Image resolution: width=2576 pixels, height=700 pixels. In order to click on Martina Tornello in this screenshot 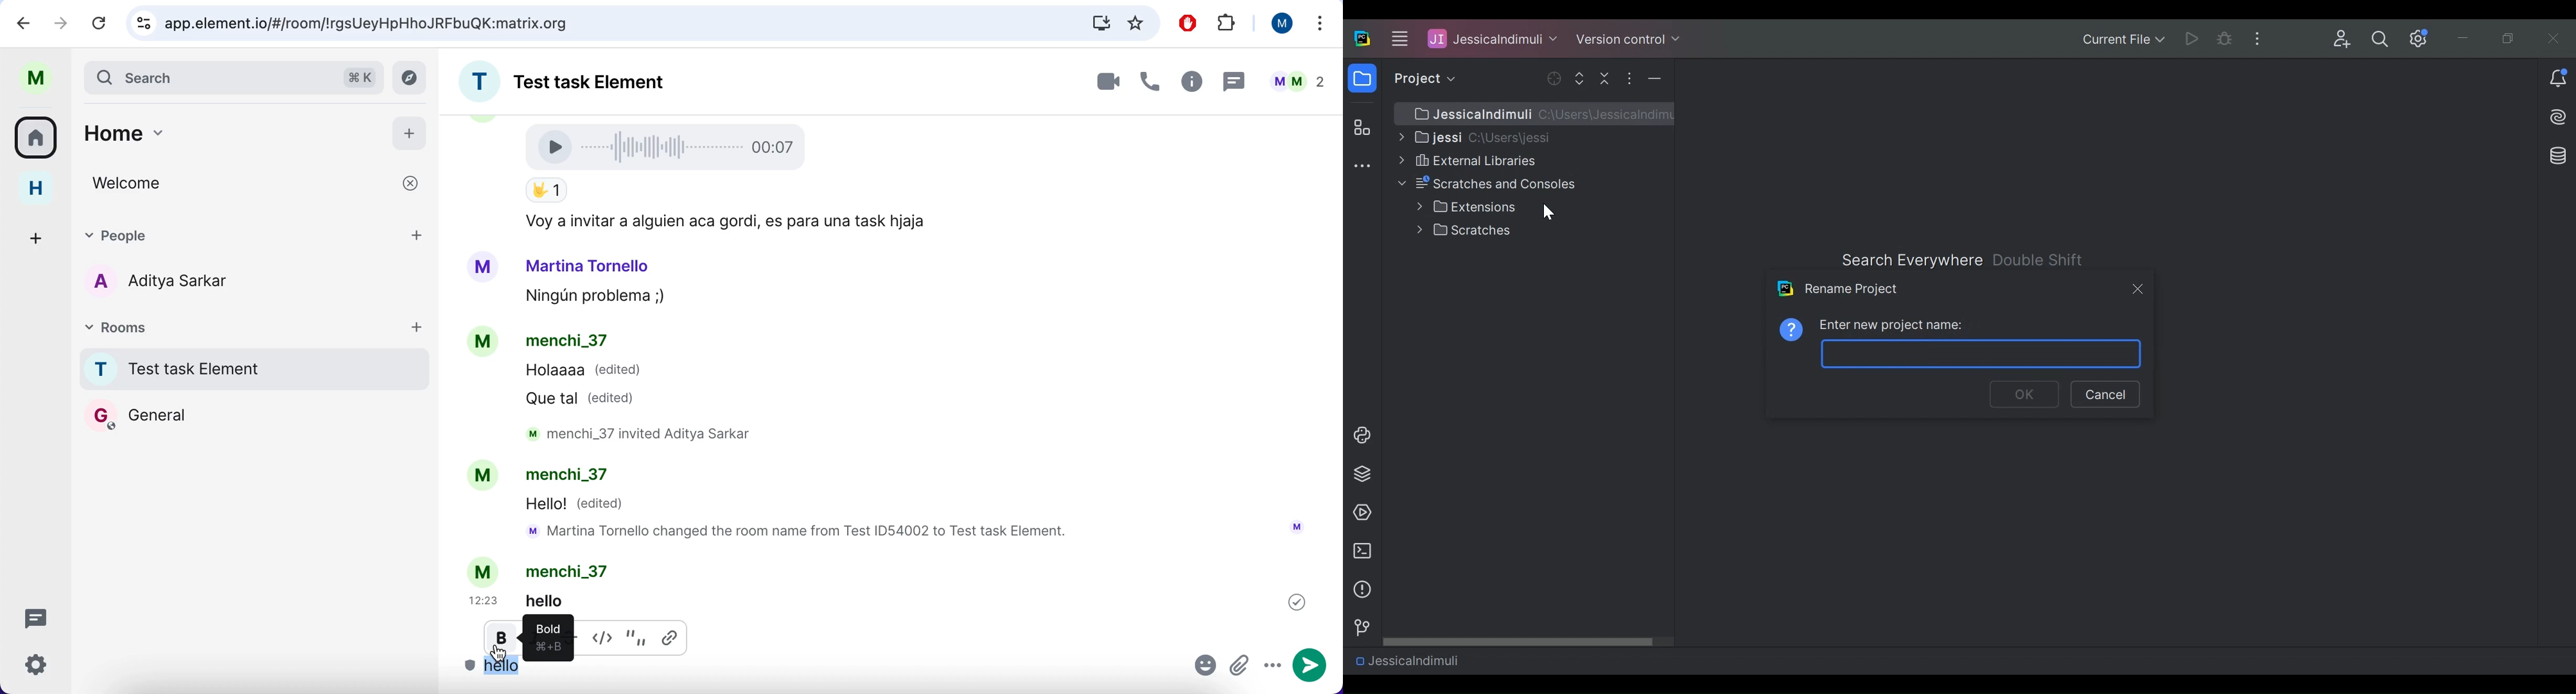, I will do `click(588, 265)`.